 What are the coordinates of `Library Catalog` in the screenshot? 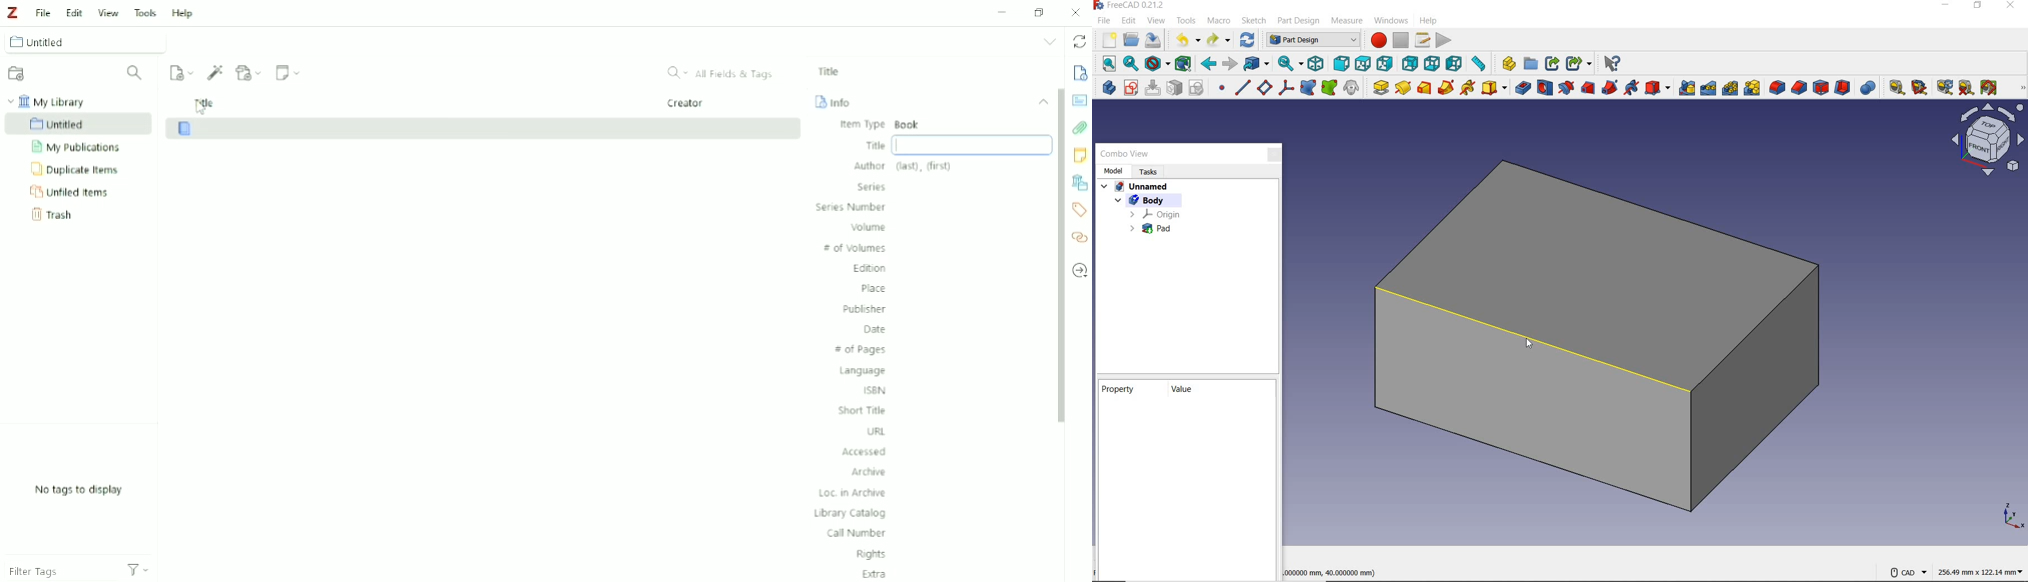 It's located at (850, 513).